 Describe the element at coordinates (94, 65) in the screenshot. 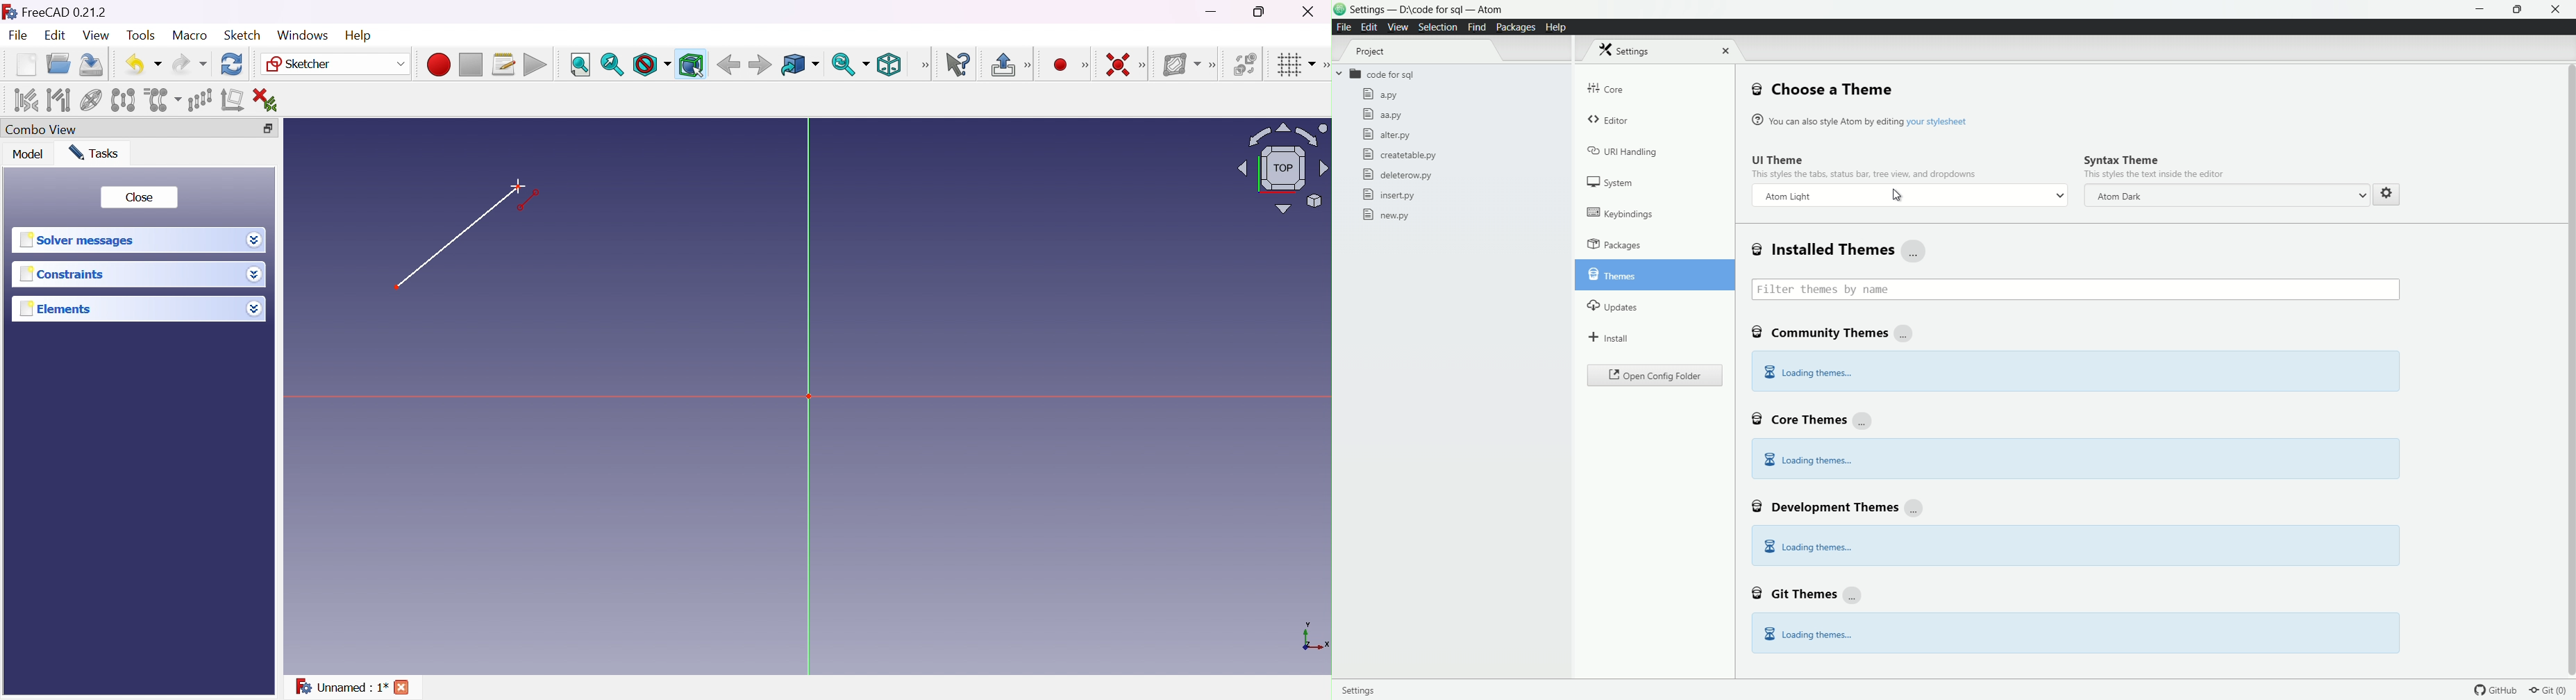

I see `Save` at that location.